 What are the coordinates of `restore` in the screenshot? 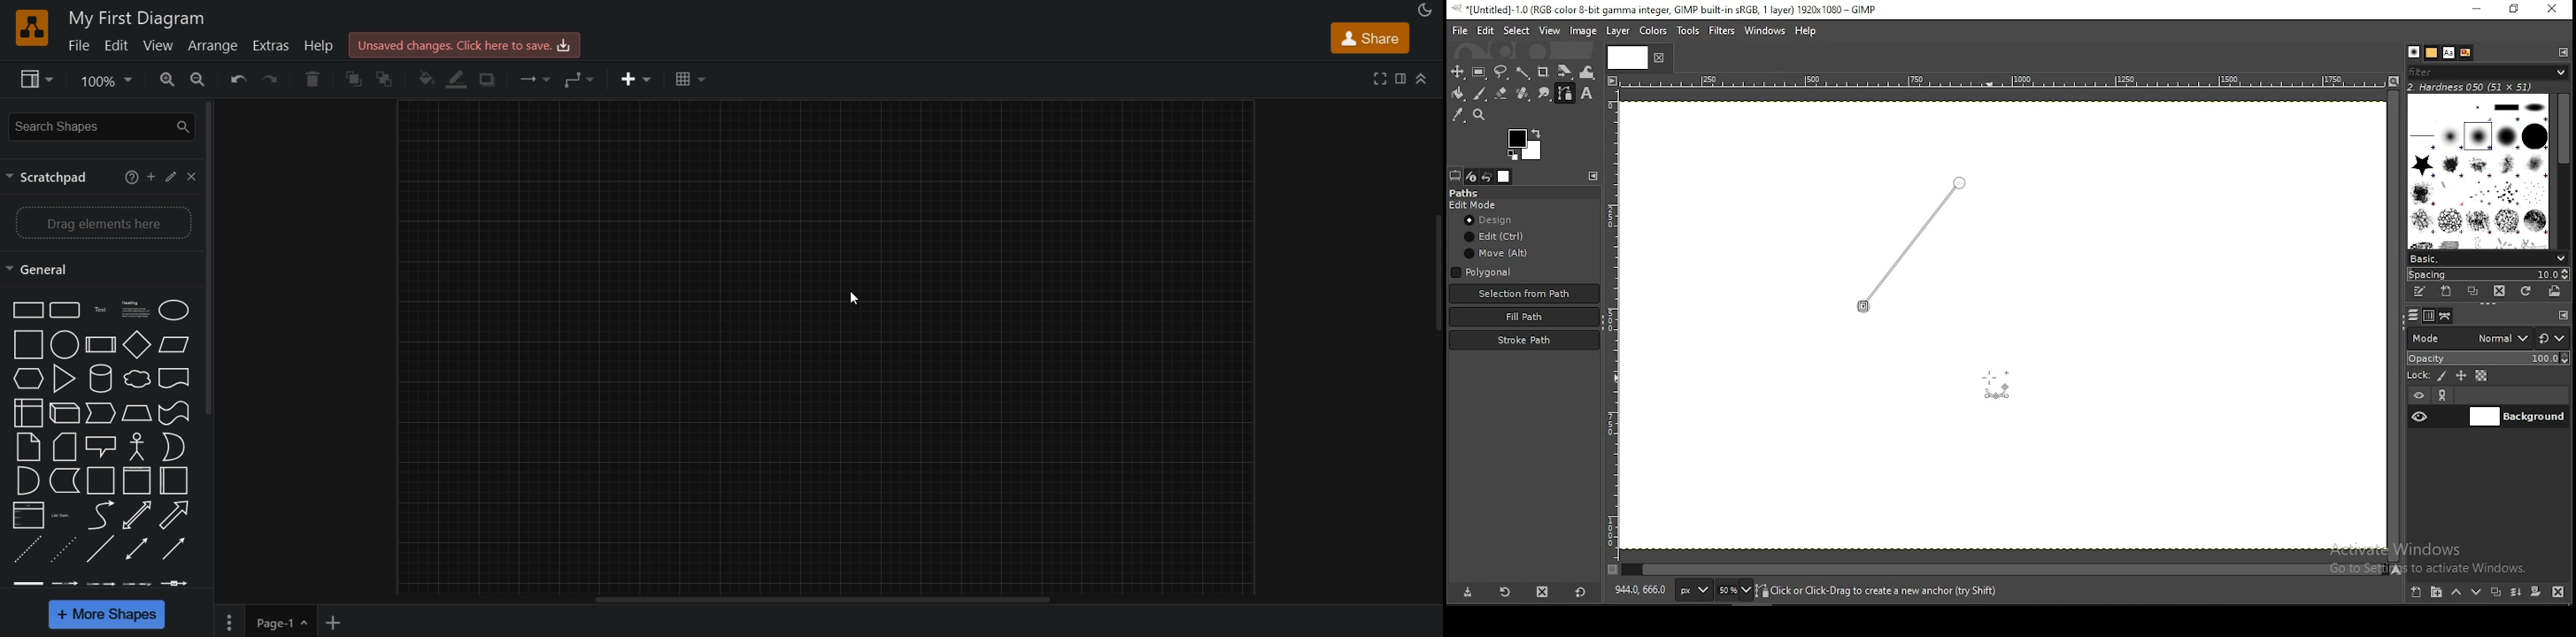 It's located at (2514, 10).